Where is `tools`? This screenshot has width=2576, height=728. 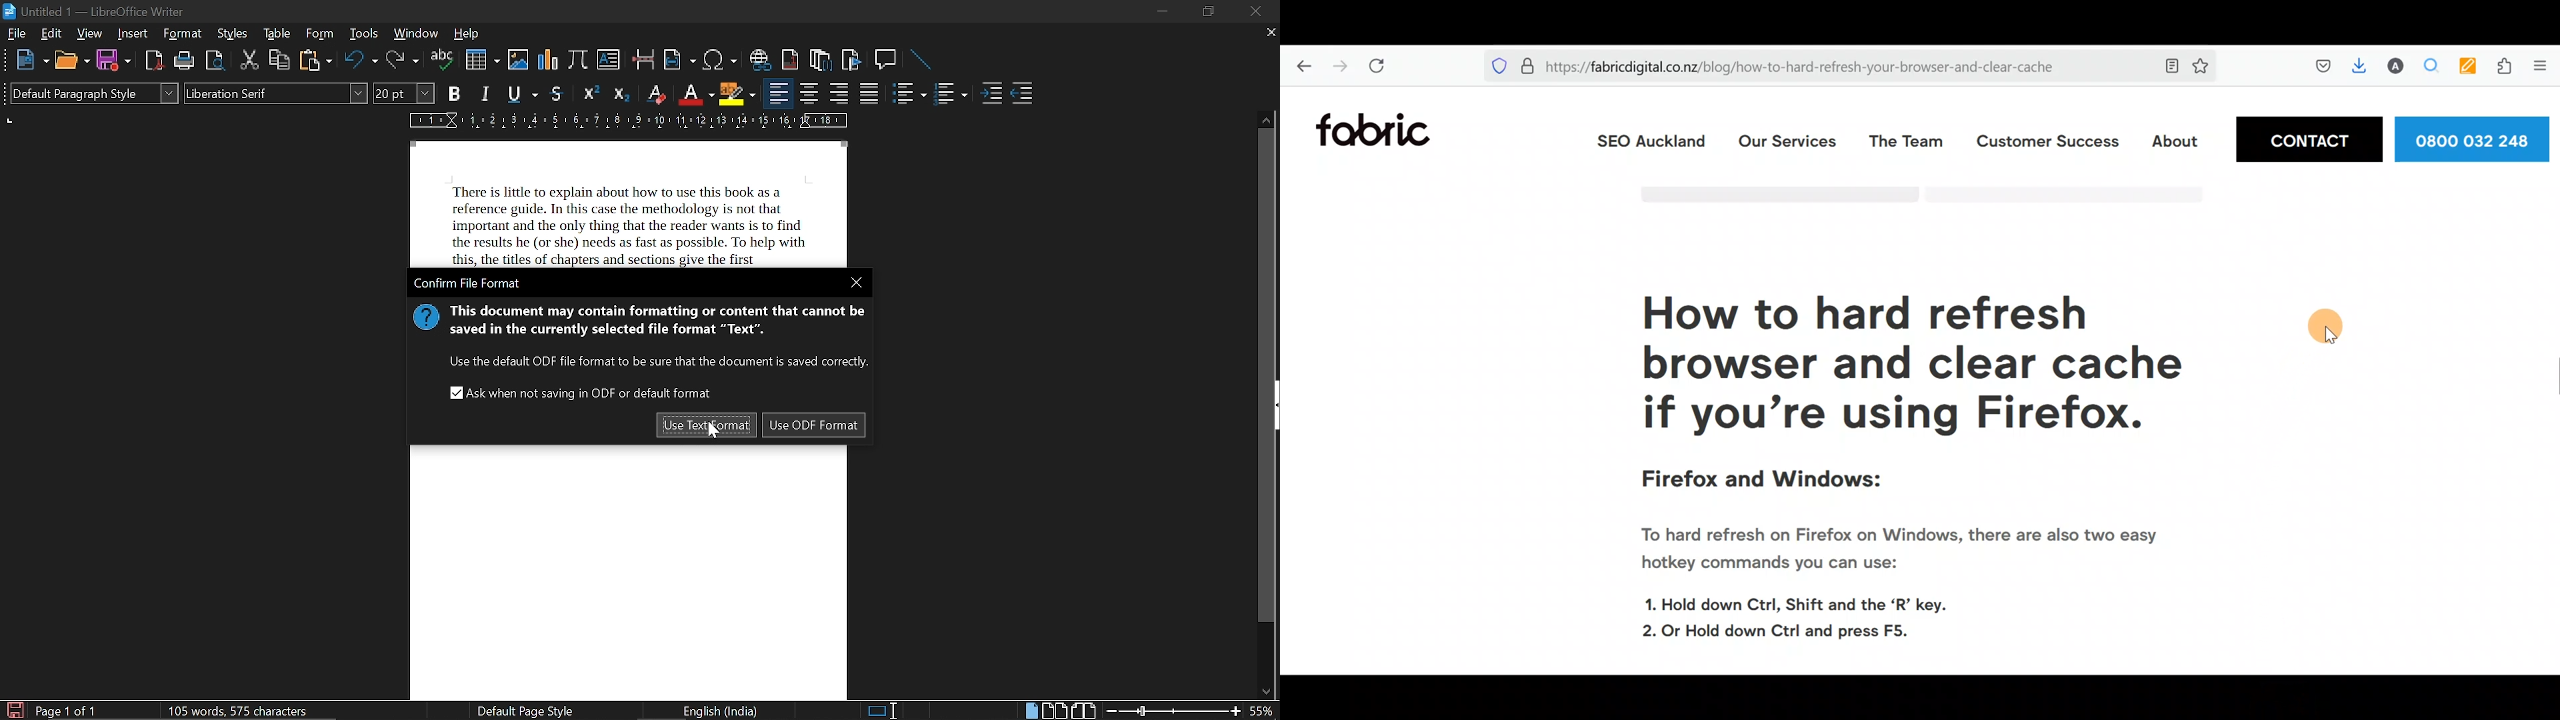 tools is located at coordinates (362, 33).